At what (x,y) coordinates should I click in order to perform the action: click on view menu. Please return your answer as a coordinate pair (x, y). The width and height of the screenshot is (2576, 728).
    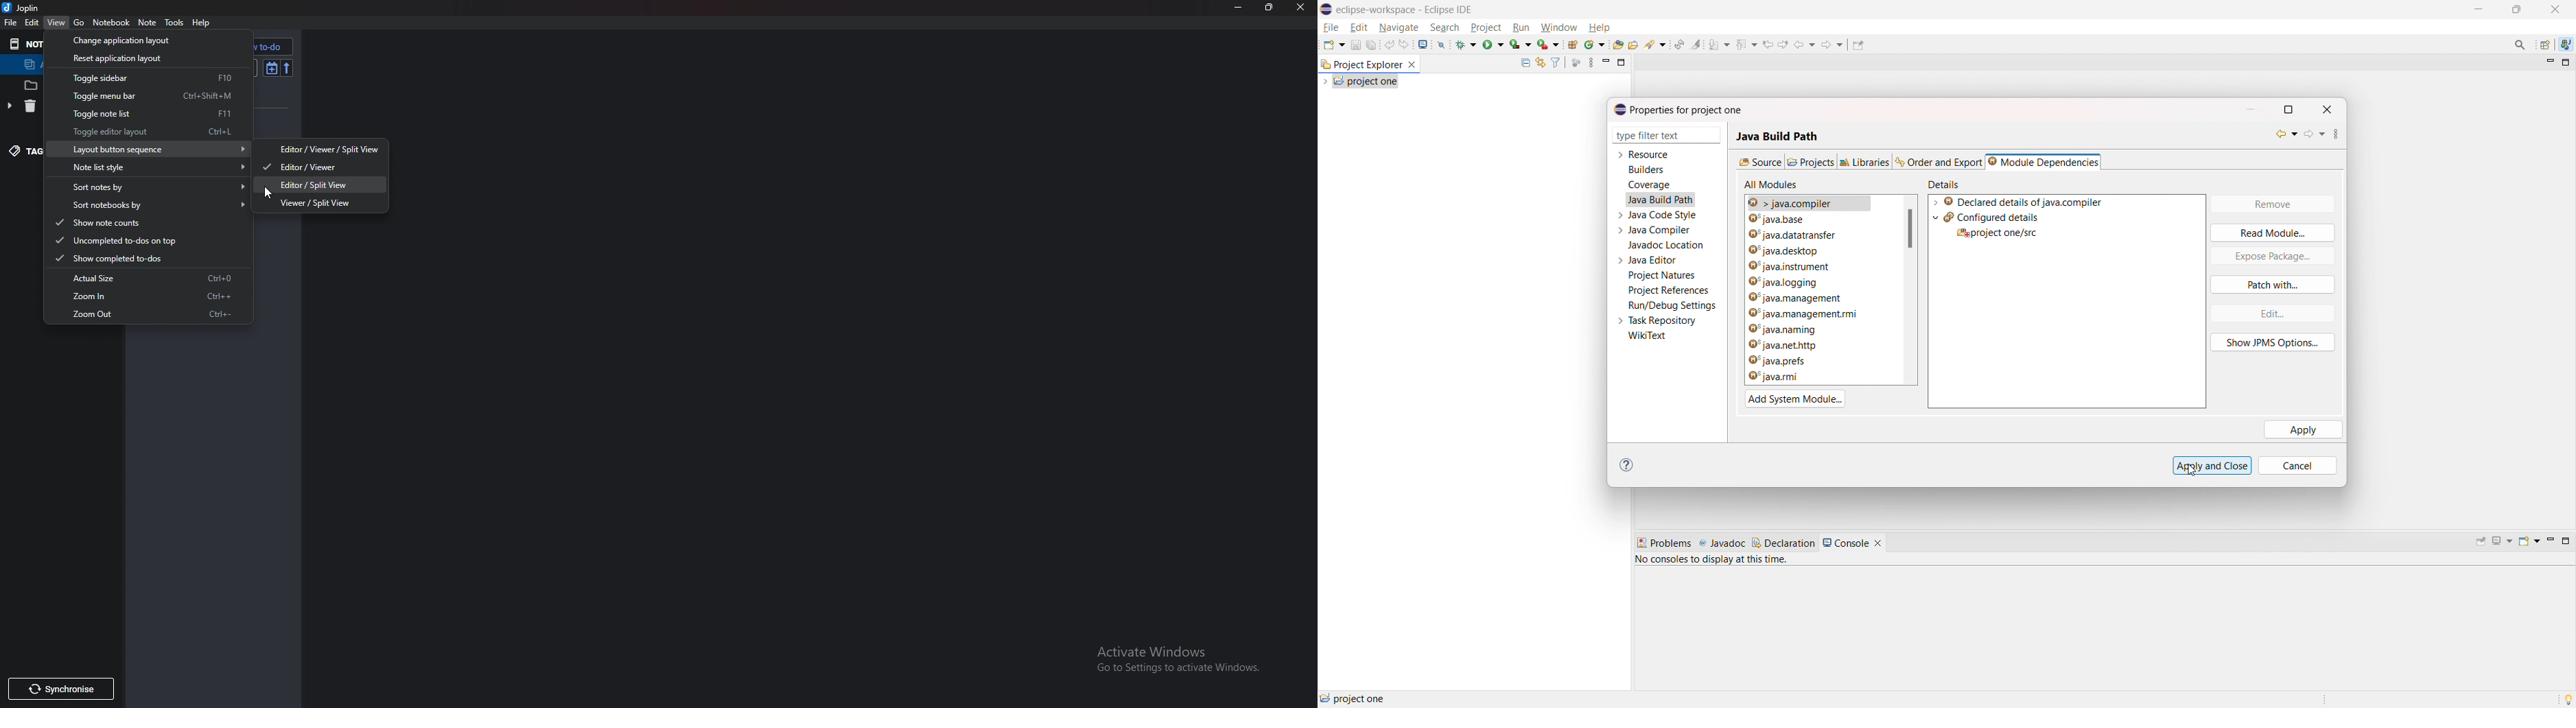
    Looking at the image, I should click on (2343, 134).